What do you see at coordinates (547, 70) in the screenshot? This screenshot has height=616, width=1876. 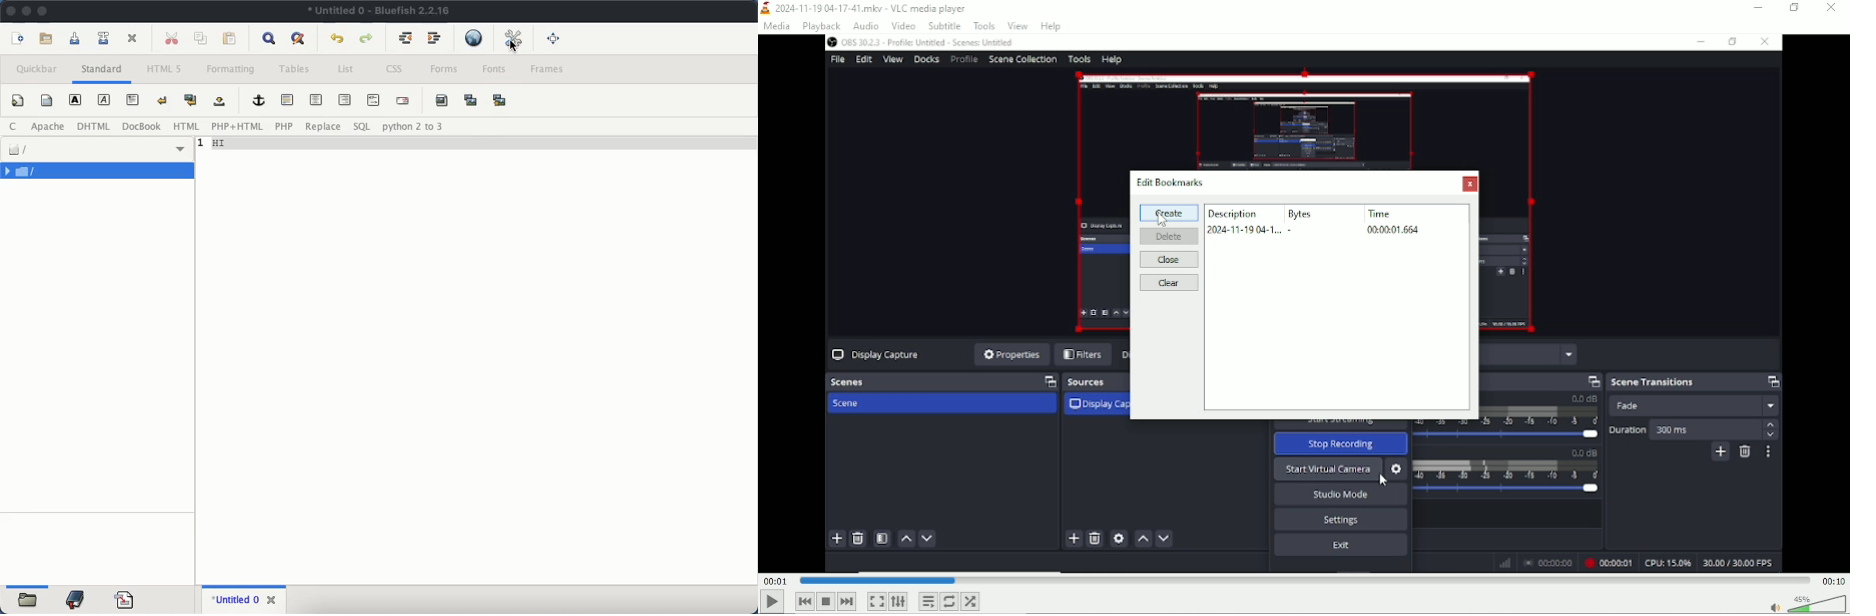 I see `frames` at bounding box center [547, 70].